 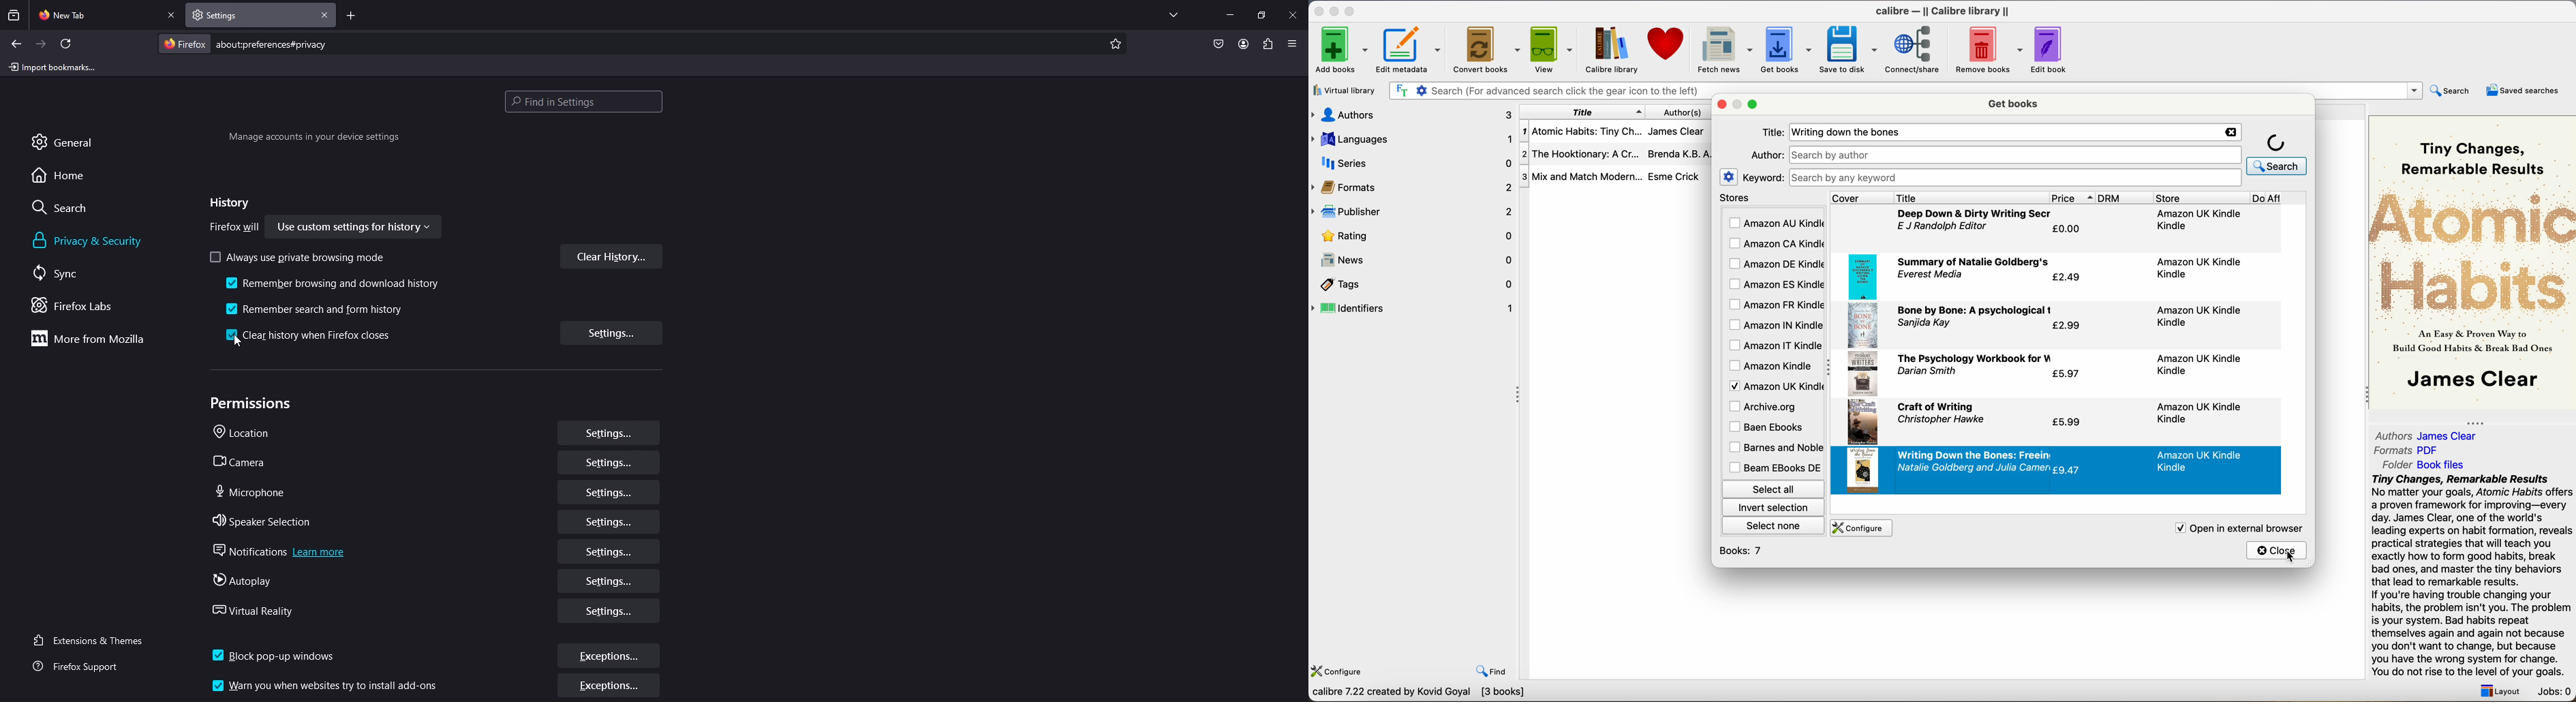 What do you see at coordinates (609, 434) in the screenshot?
I see `settings` at bounding box center [609, 434].